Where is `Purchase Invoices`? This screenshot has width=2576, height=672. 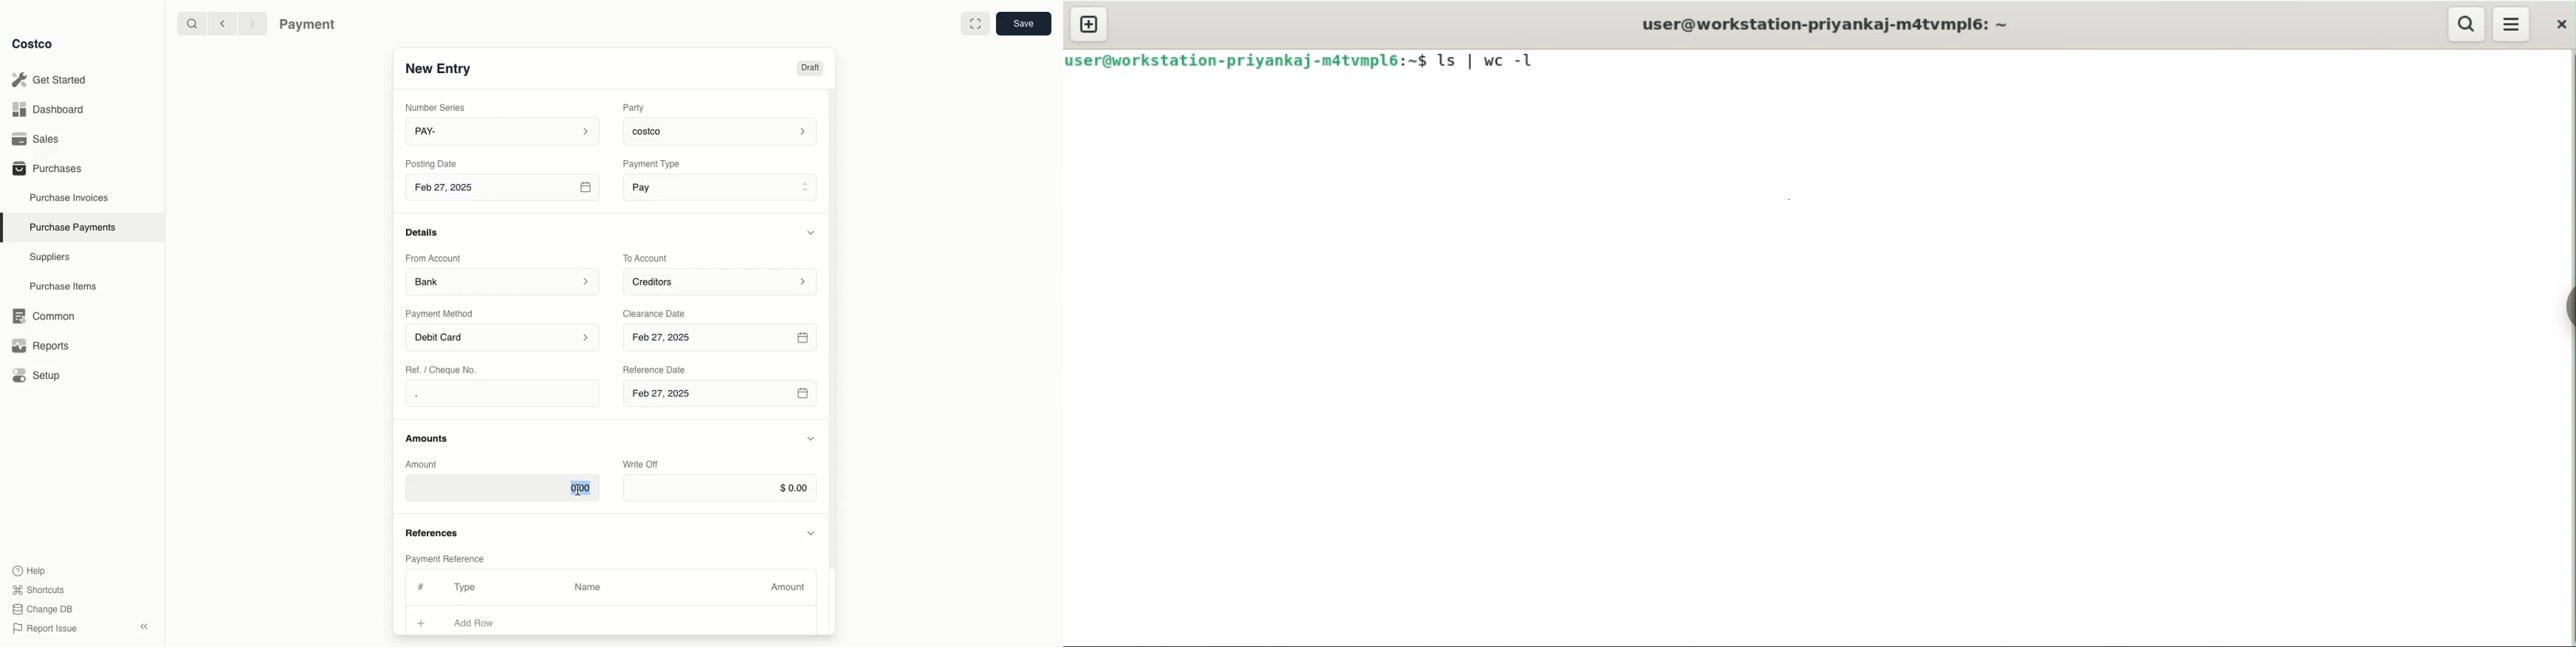 Purchase Invoices is located at coordinates (70, 197).